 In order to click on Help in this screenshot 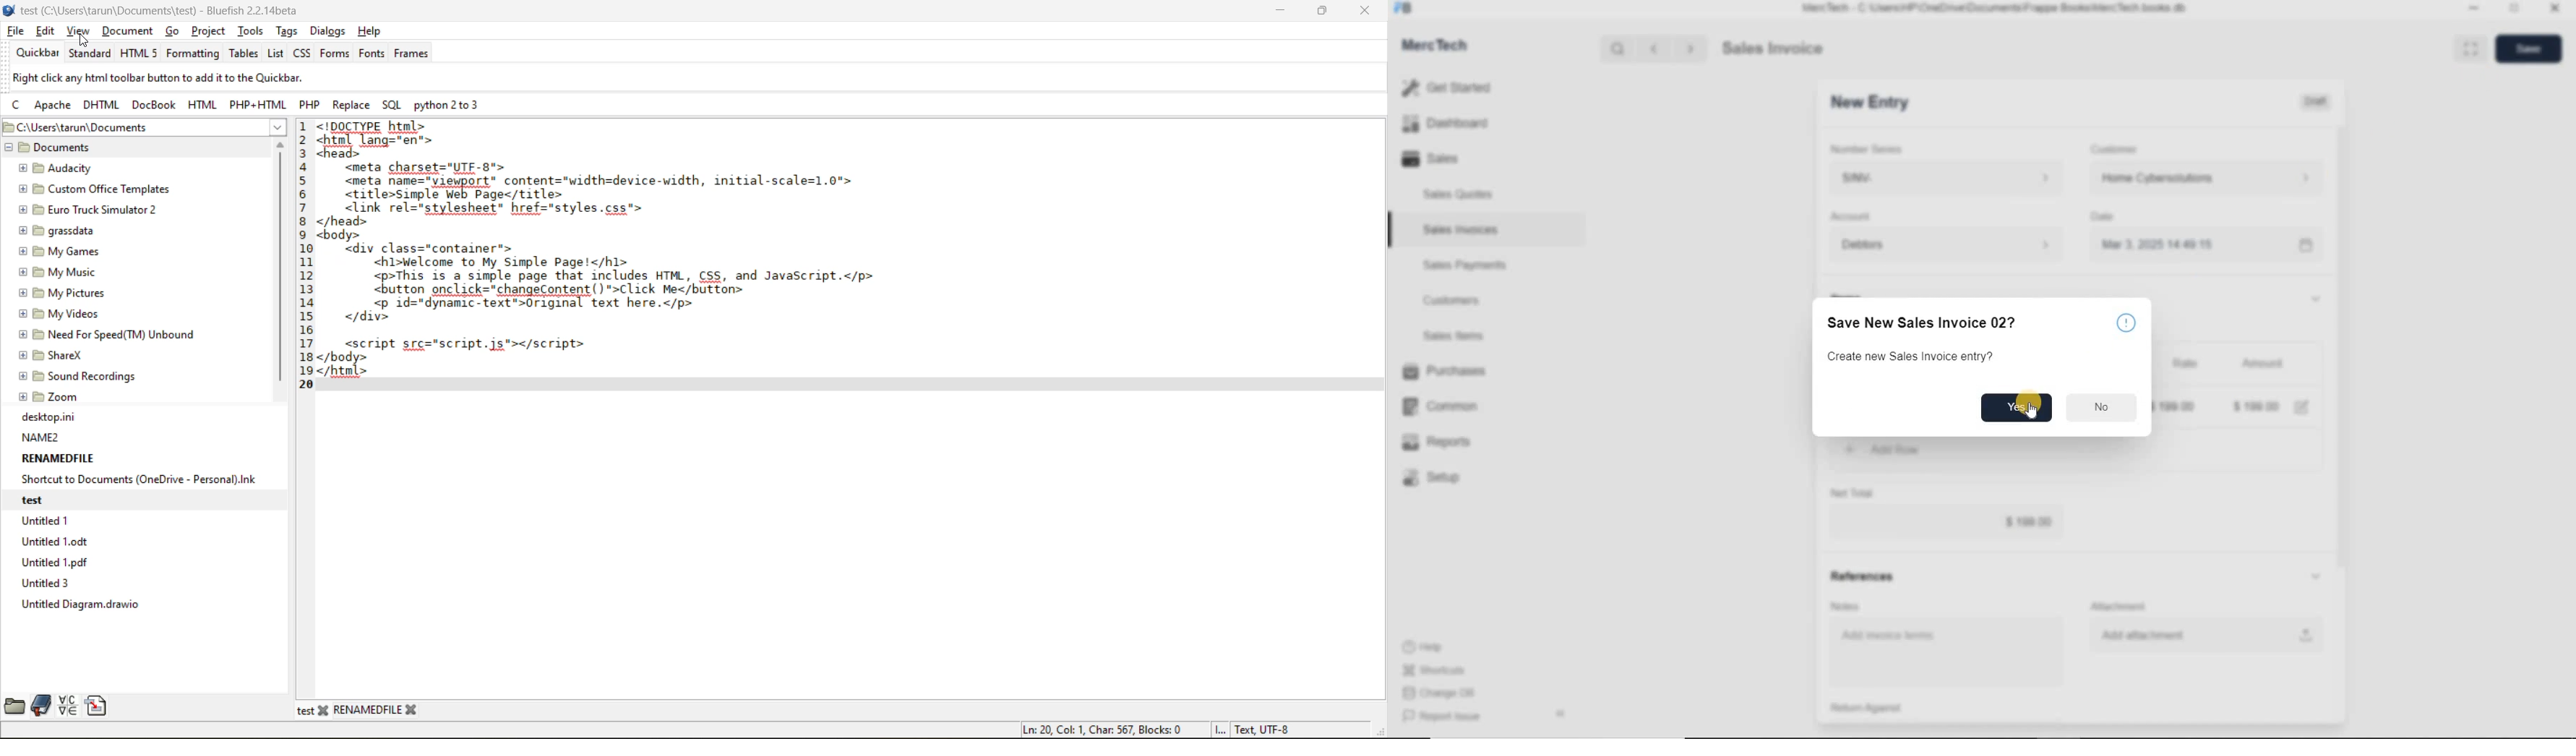, I will do `click(1430, 647)`.